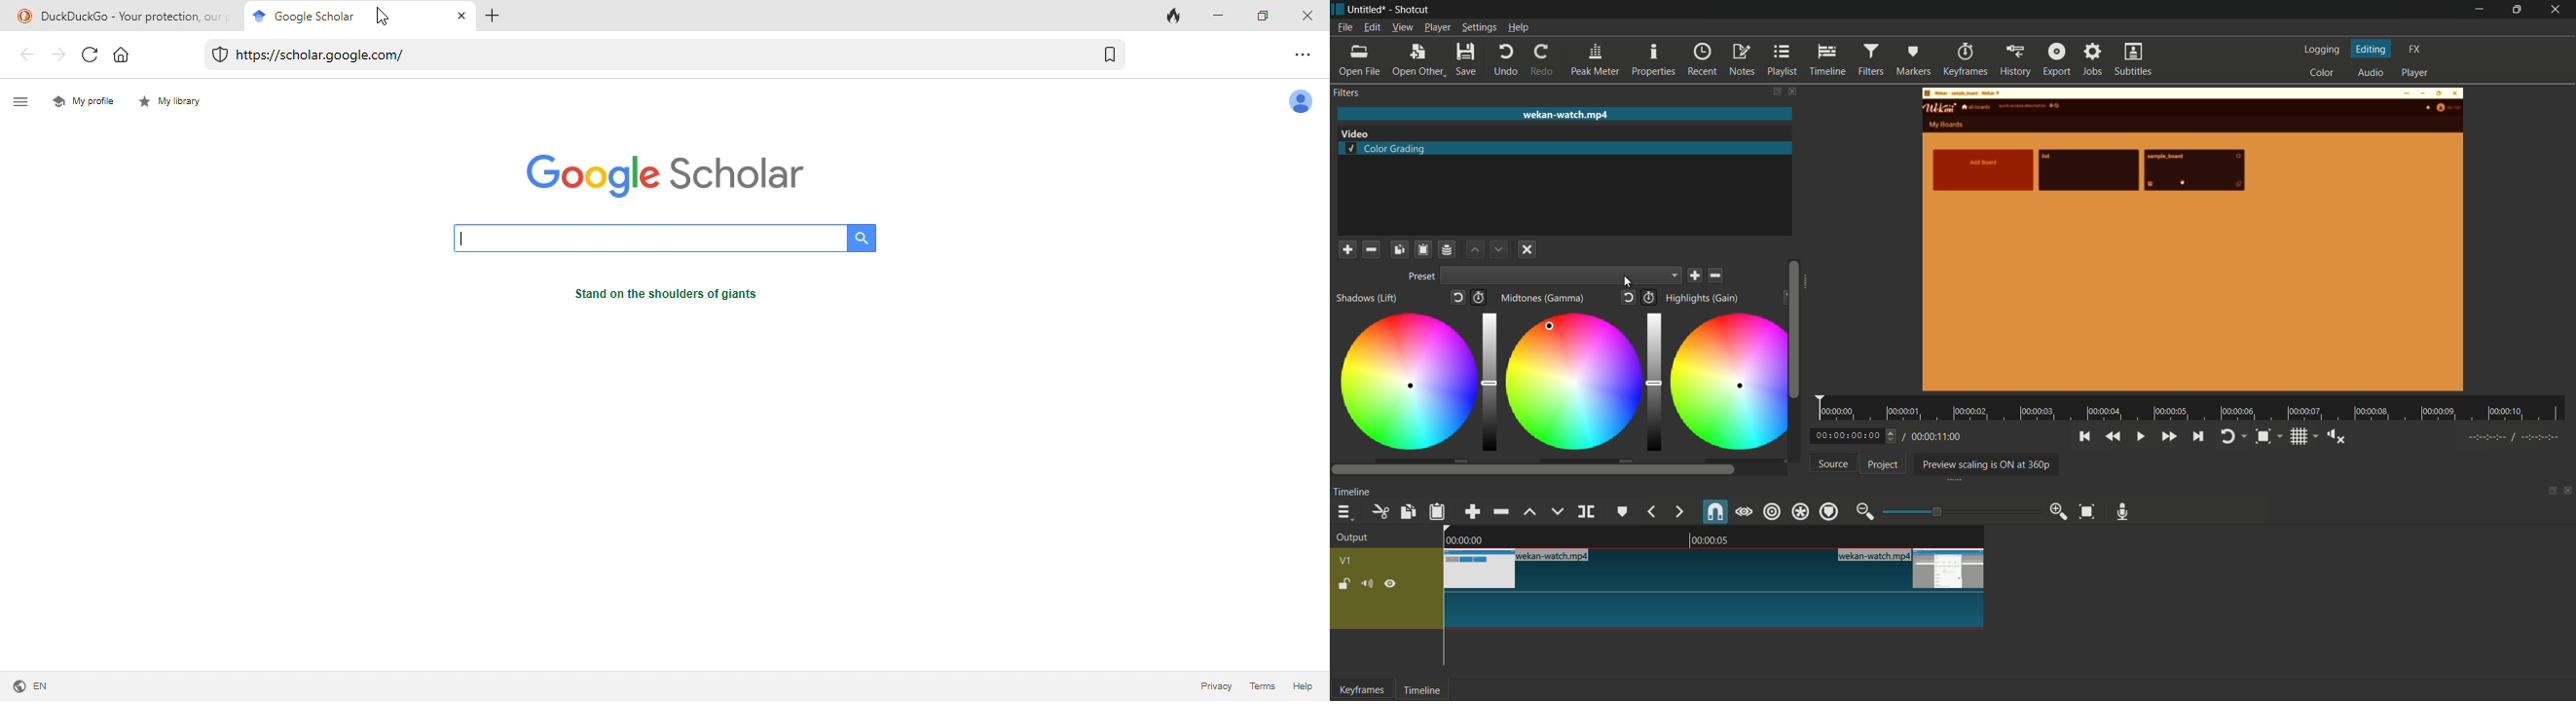  I want to click on quickly play backward, so click(2112, 437).